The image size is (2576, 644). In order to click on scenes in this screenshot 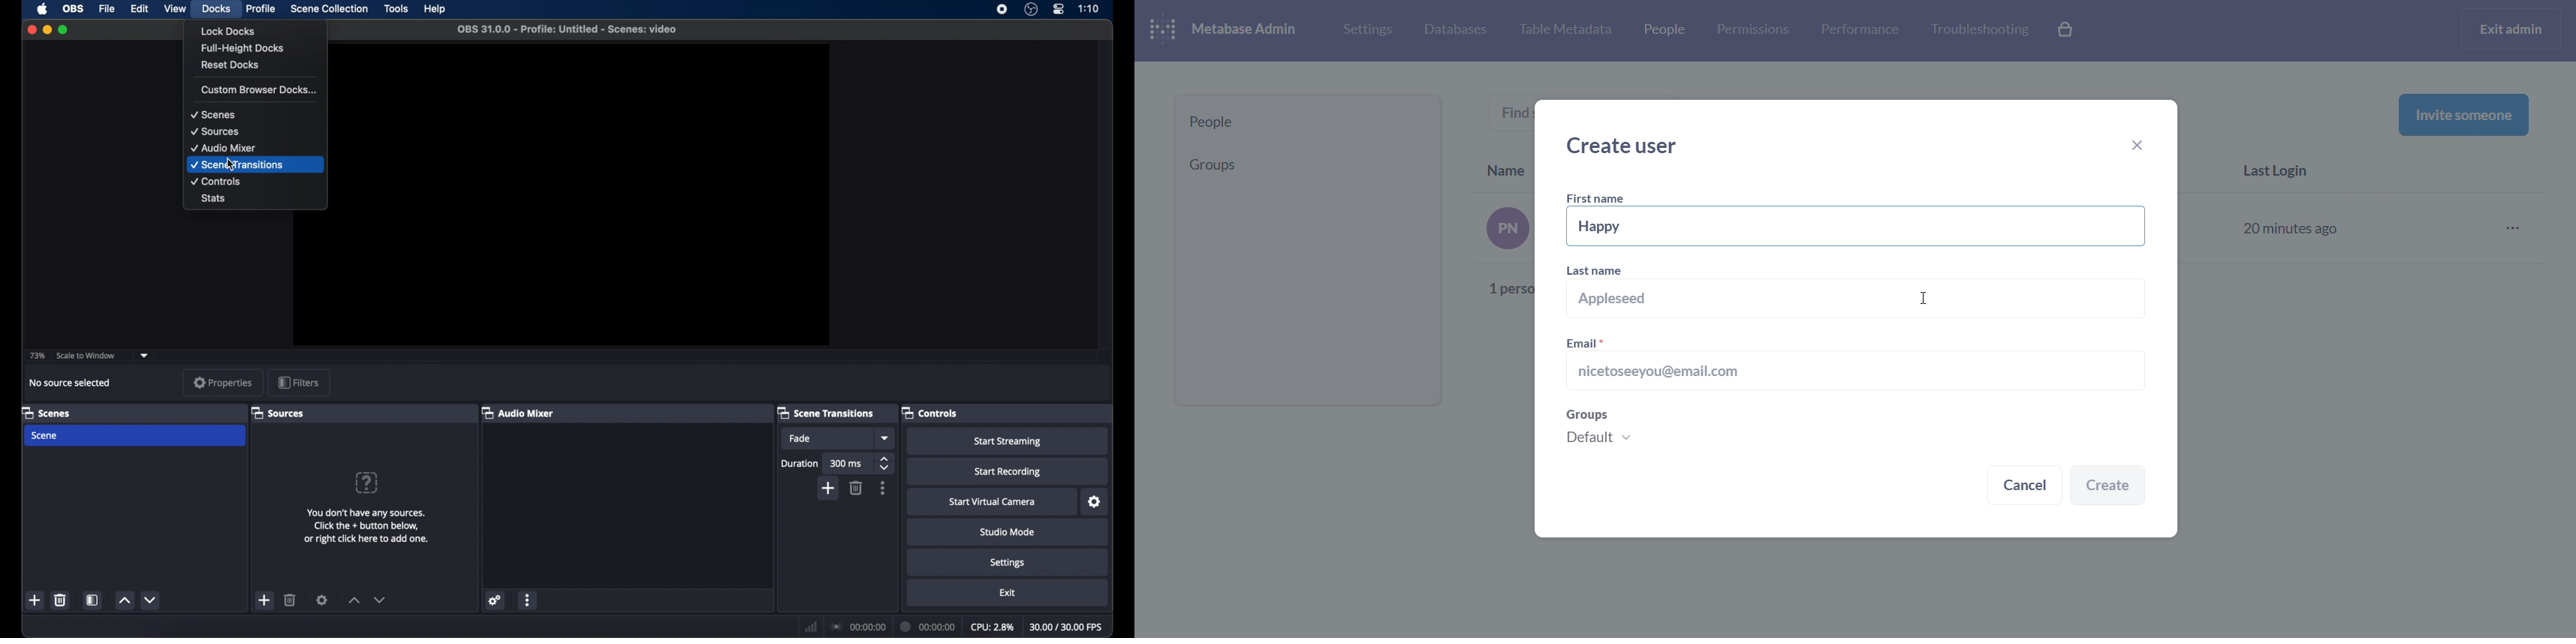, I will do `click(213, 115)`.